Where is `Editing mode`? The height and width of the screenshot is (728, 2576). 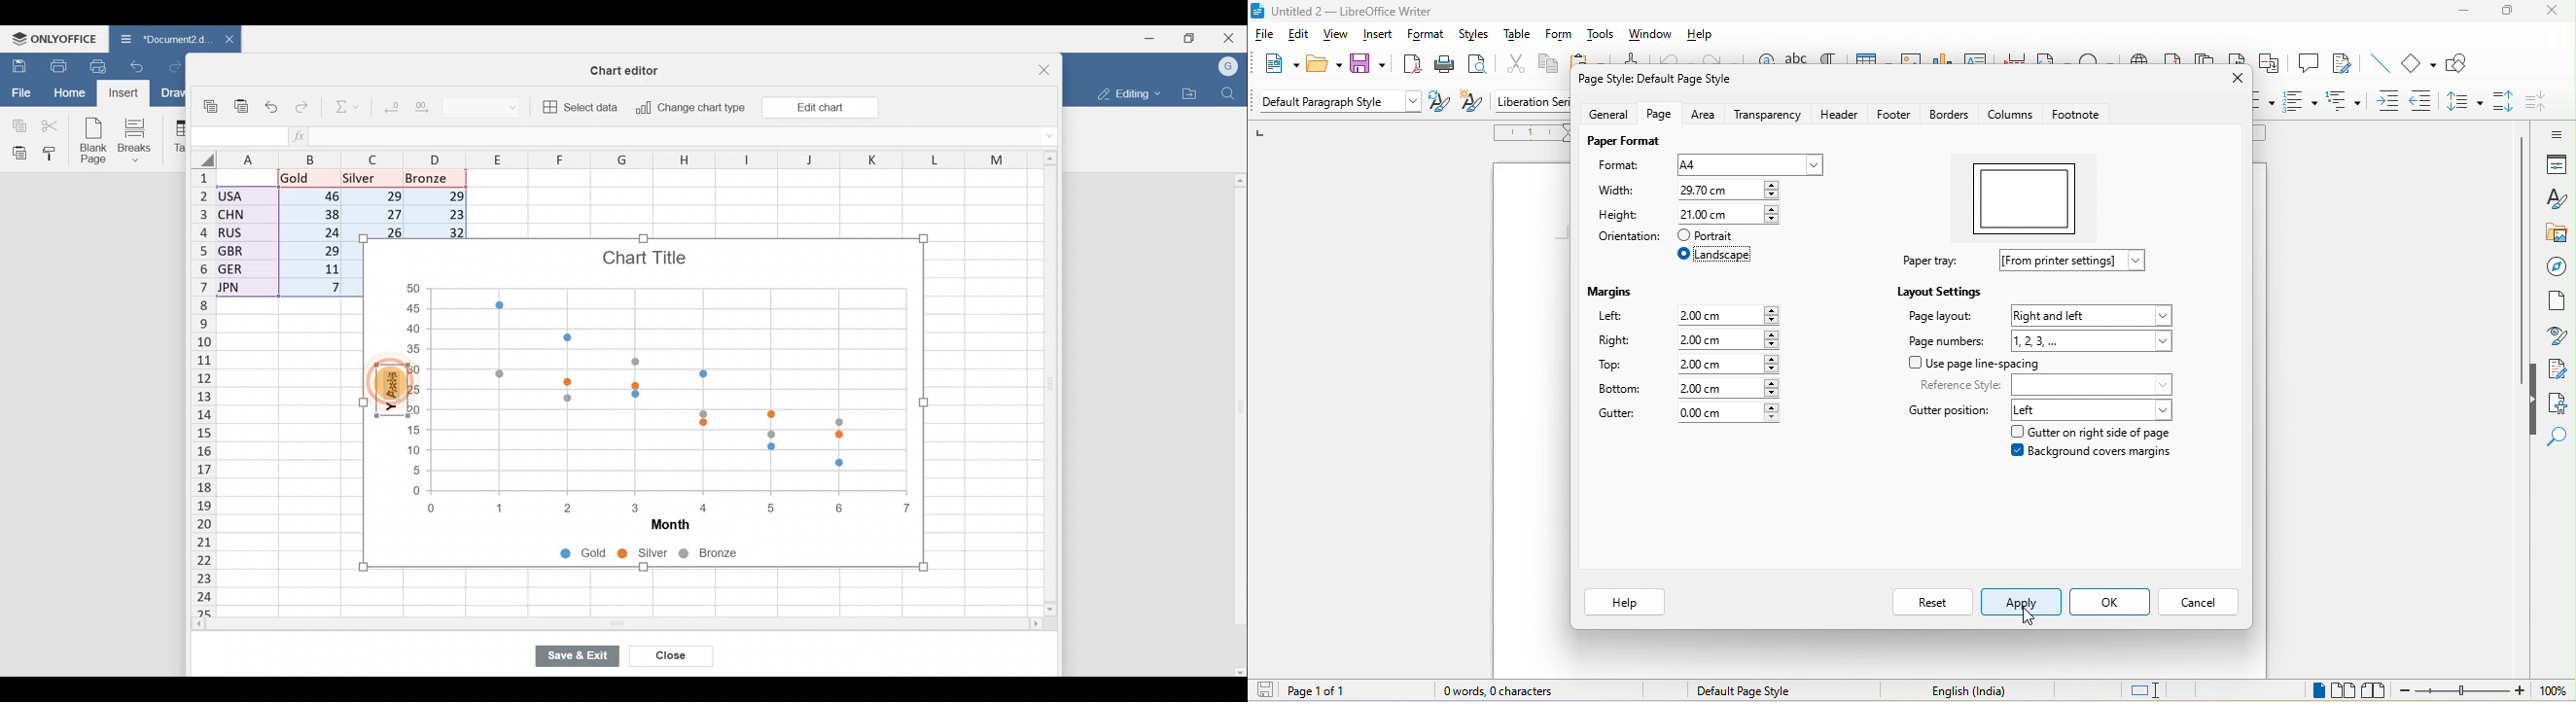
Editing mode is located at coordinates (1126, 94).